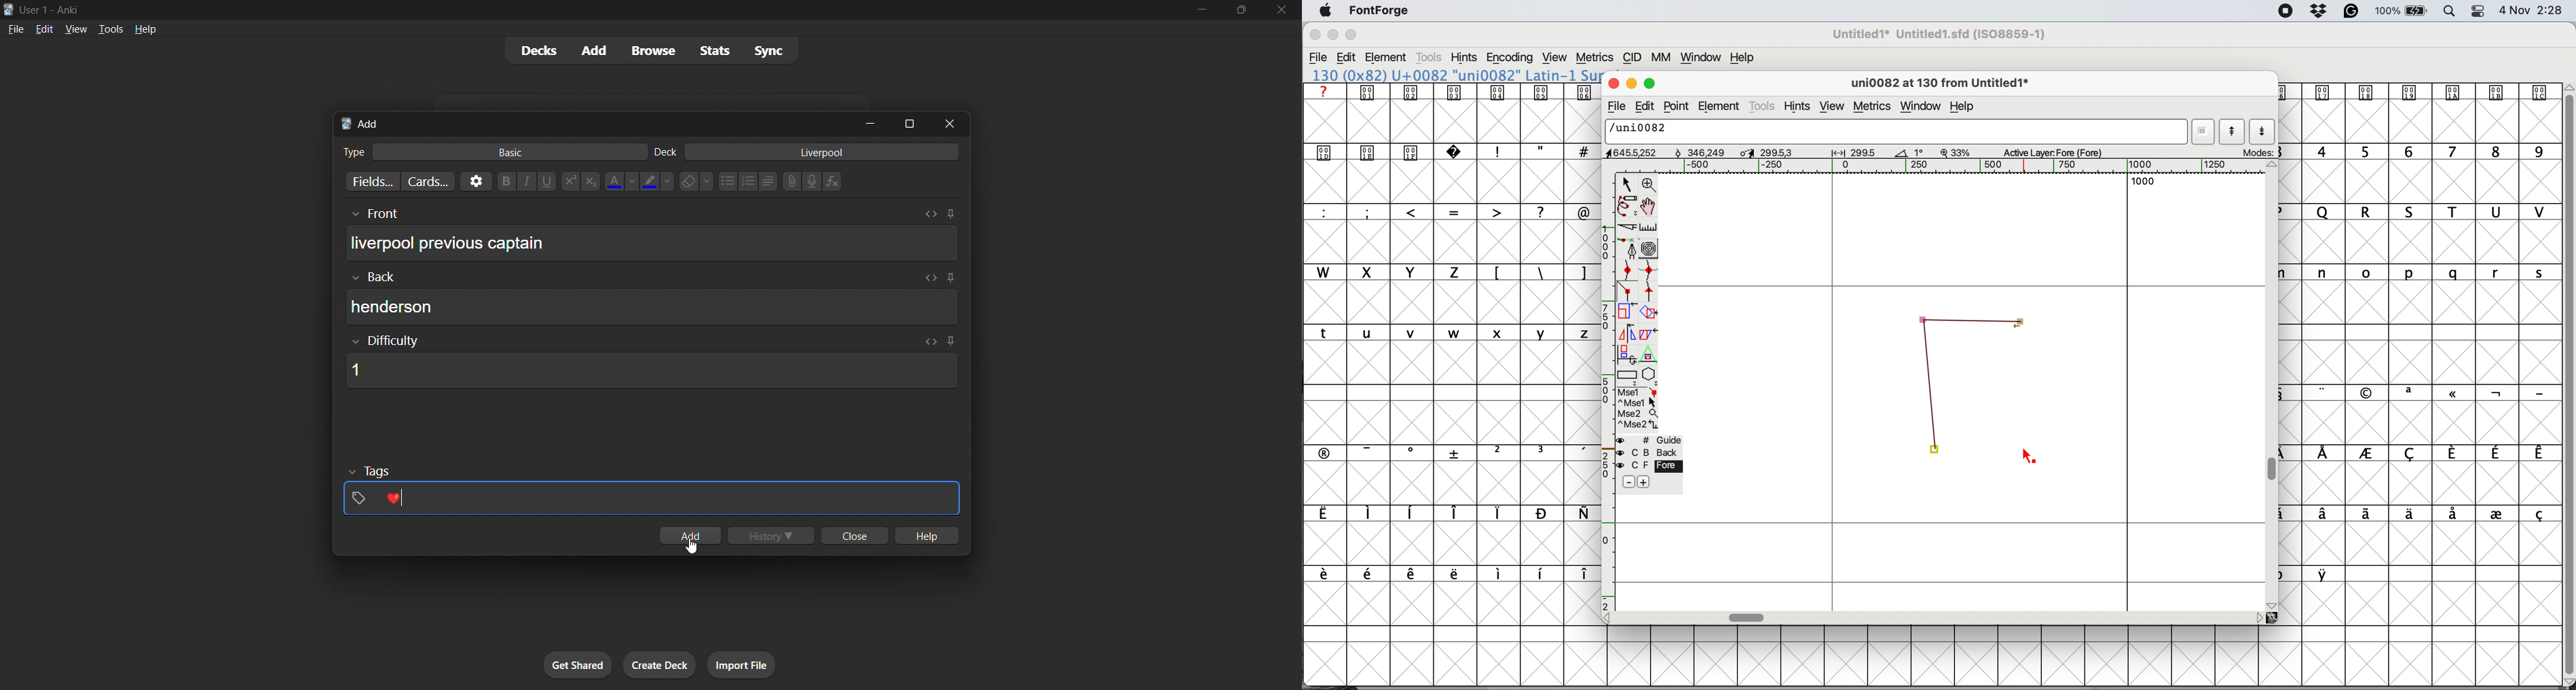 The width and height of the screenshot is (2576, 700). I want to click on add card title bar, so click(593, 122).